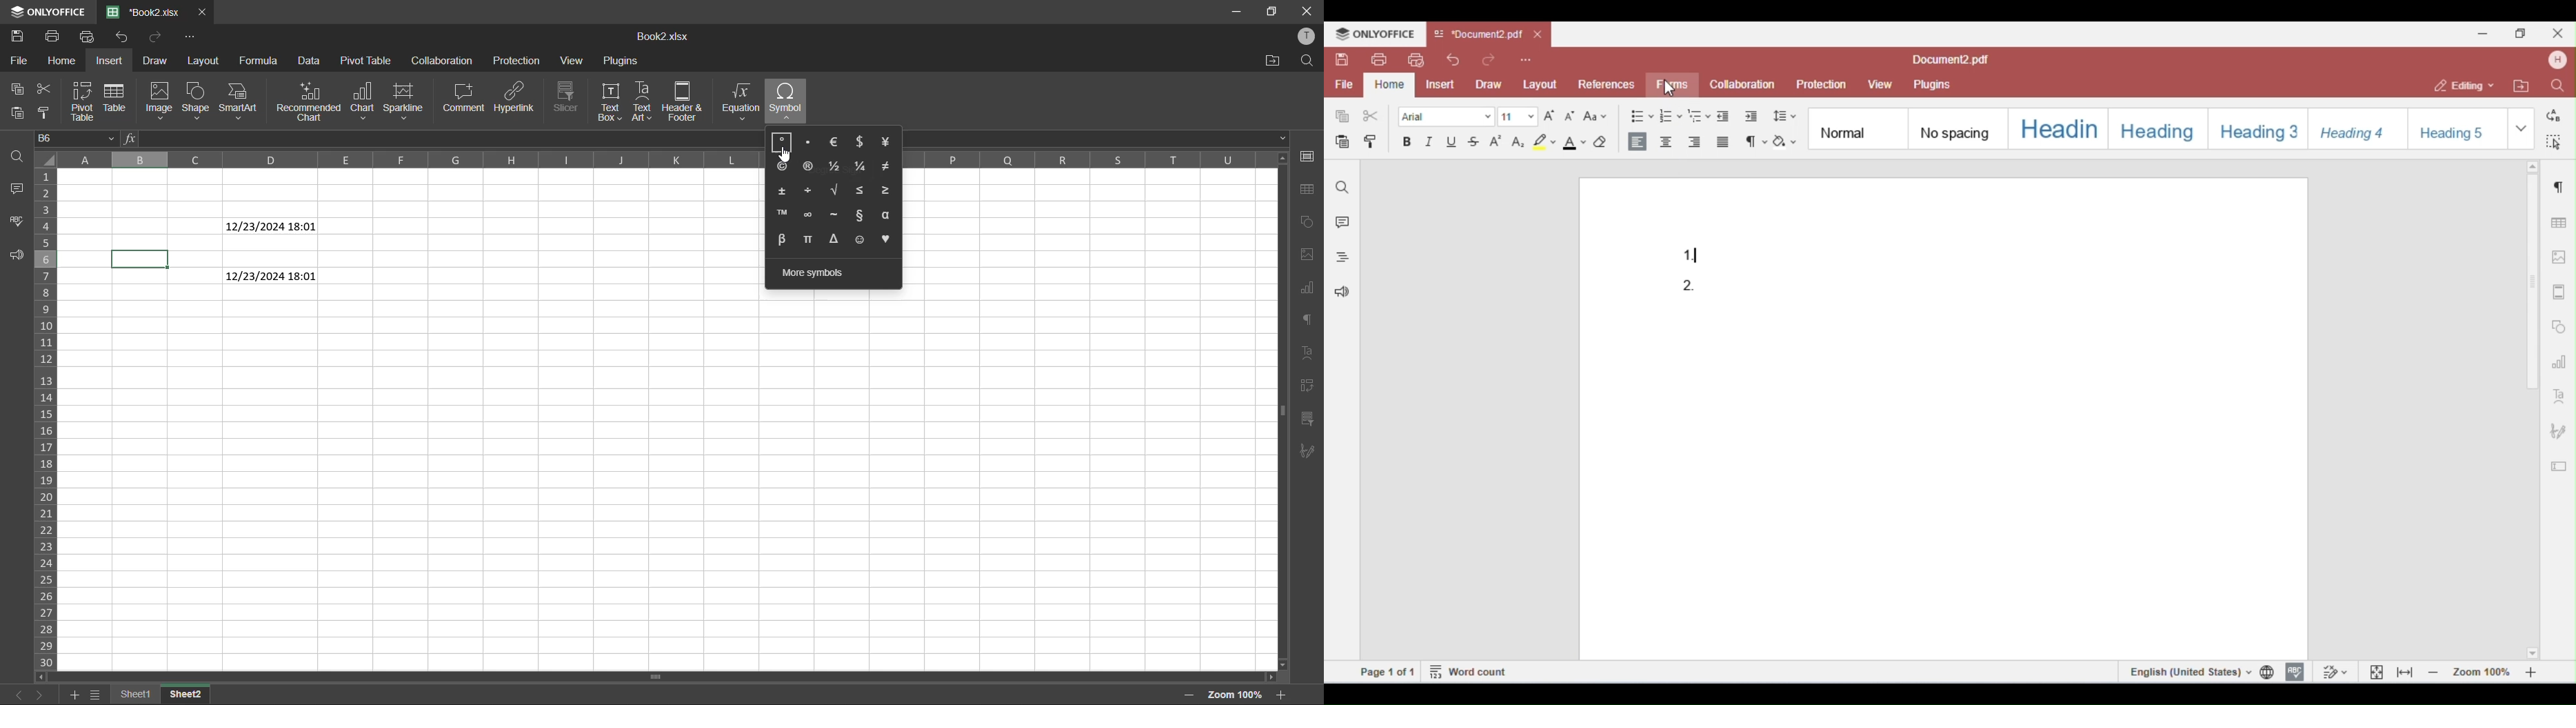 This screenshot has width=2576, height=728. What do you see at coordinates (1233, 12) in the screenshot?
I see `minimize` at bounding box center [1233, 12].